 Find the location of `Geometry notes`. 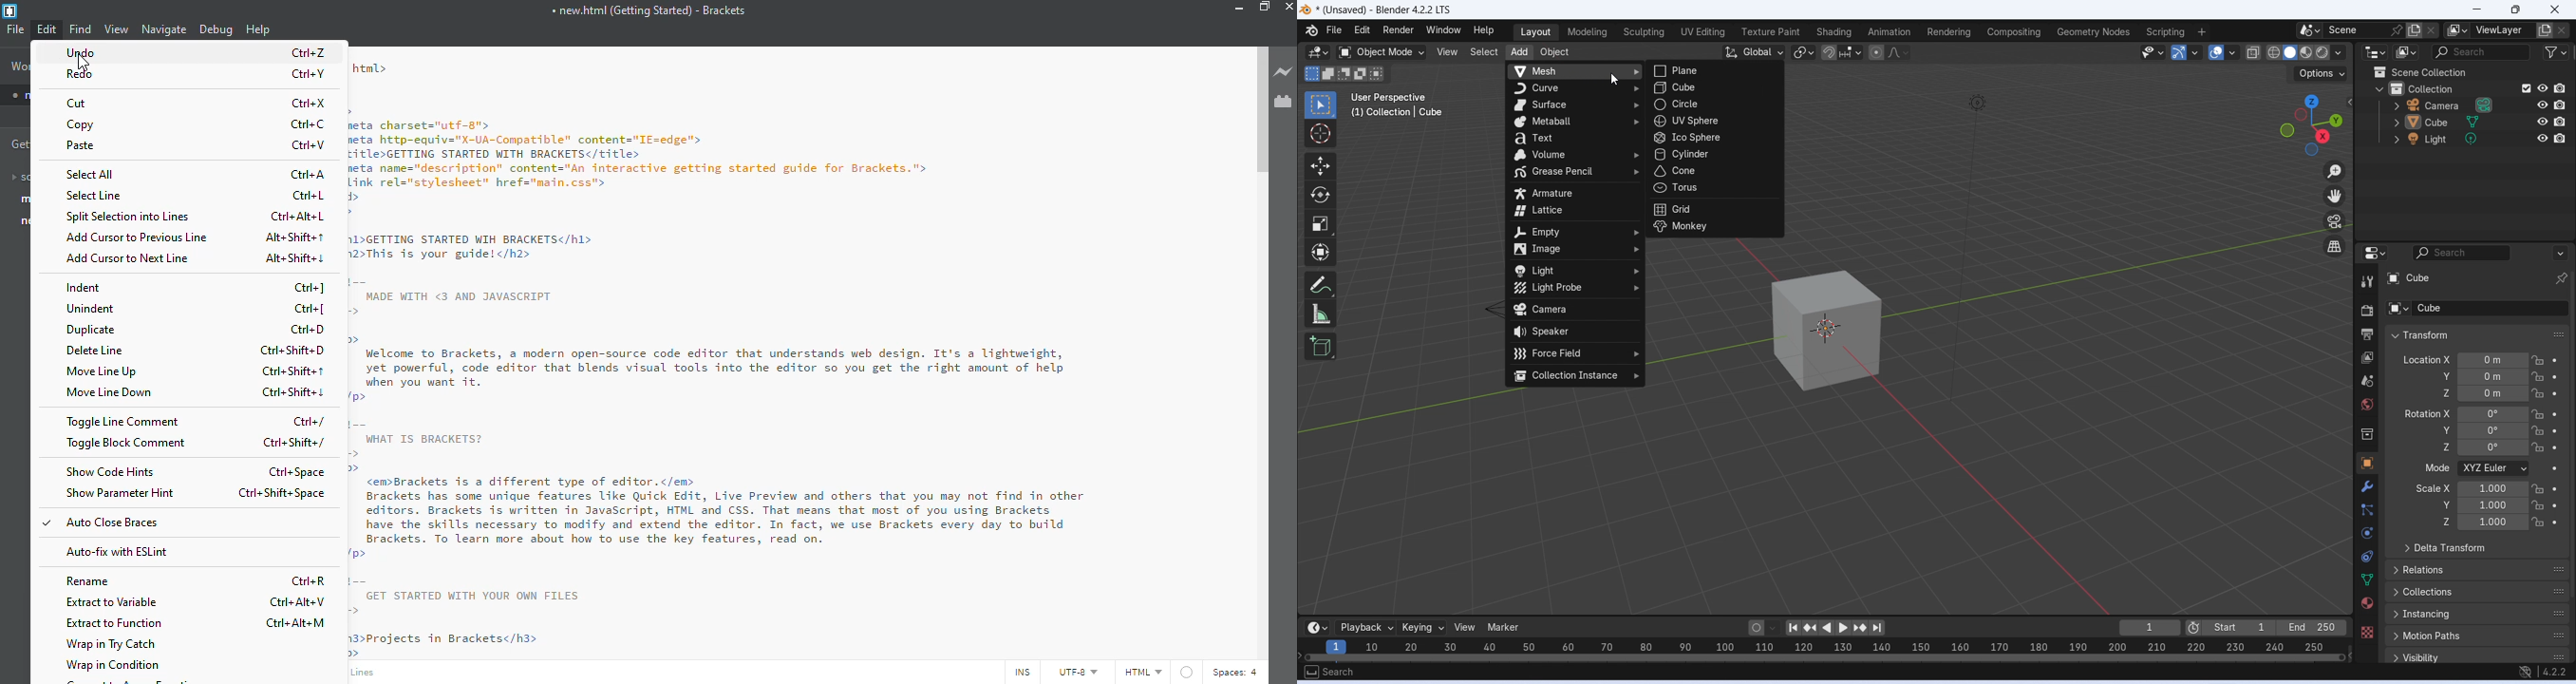

Geometry notes is located at coordinates (2095, 31).